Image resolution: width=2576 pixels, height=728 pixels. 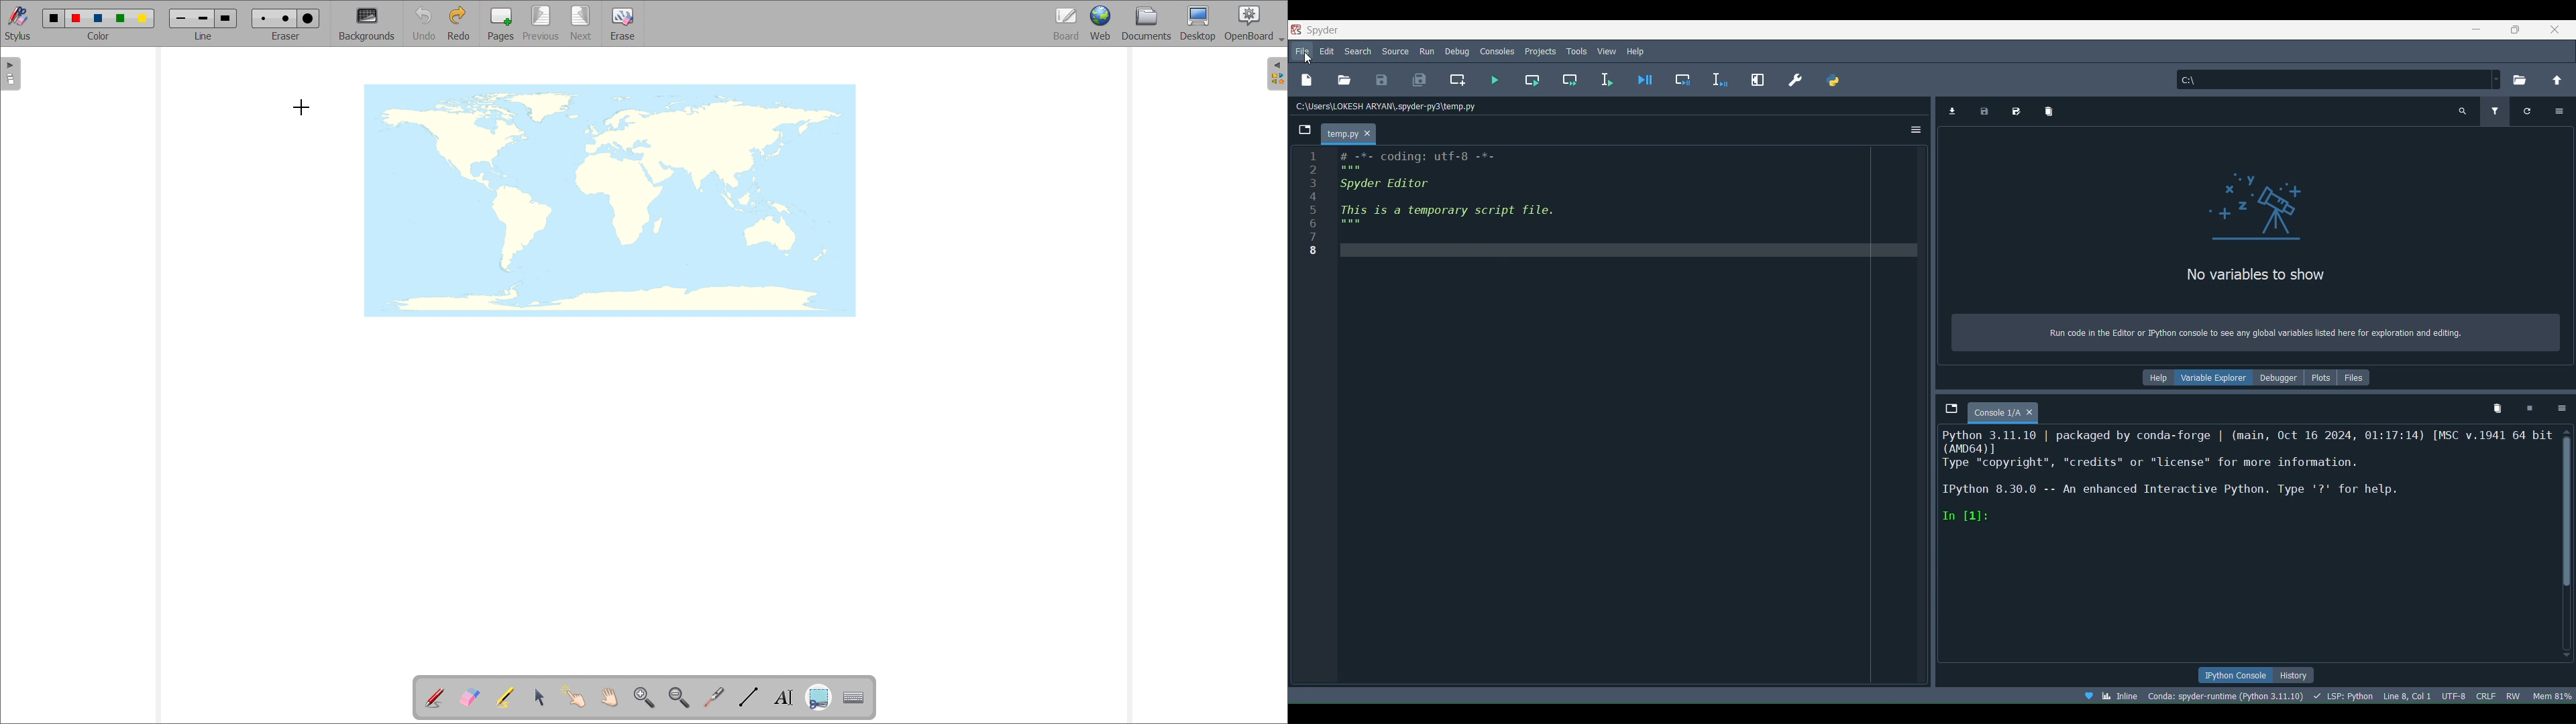 I want to click on Encoding, so click(x=2454, y=695).